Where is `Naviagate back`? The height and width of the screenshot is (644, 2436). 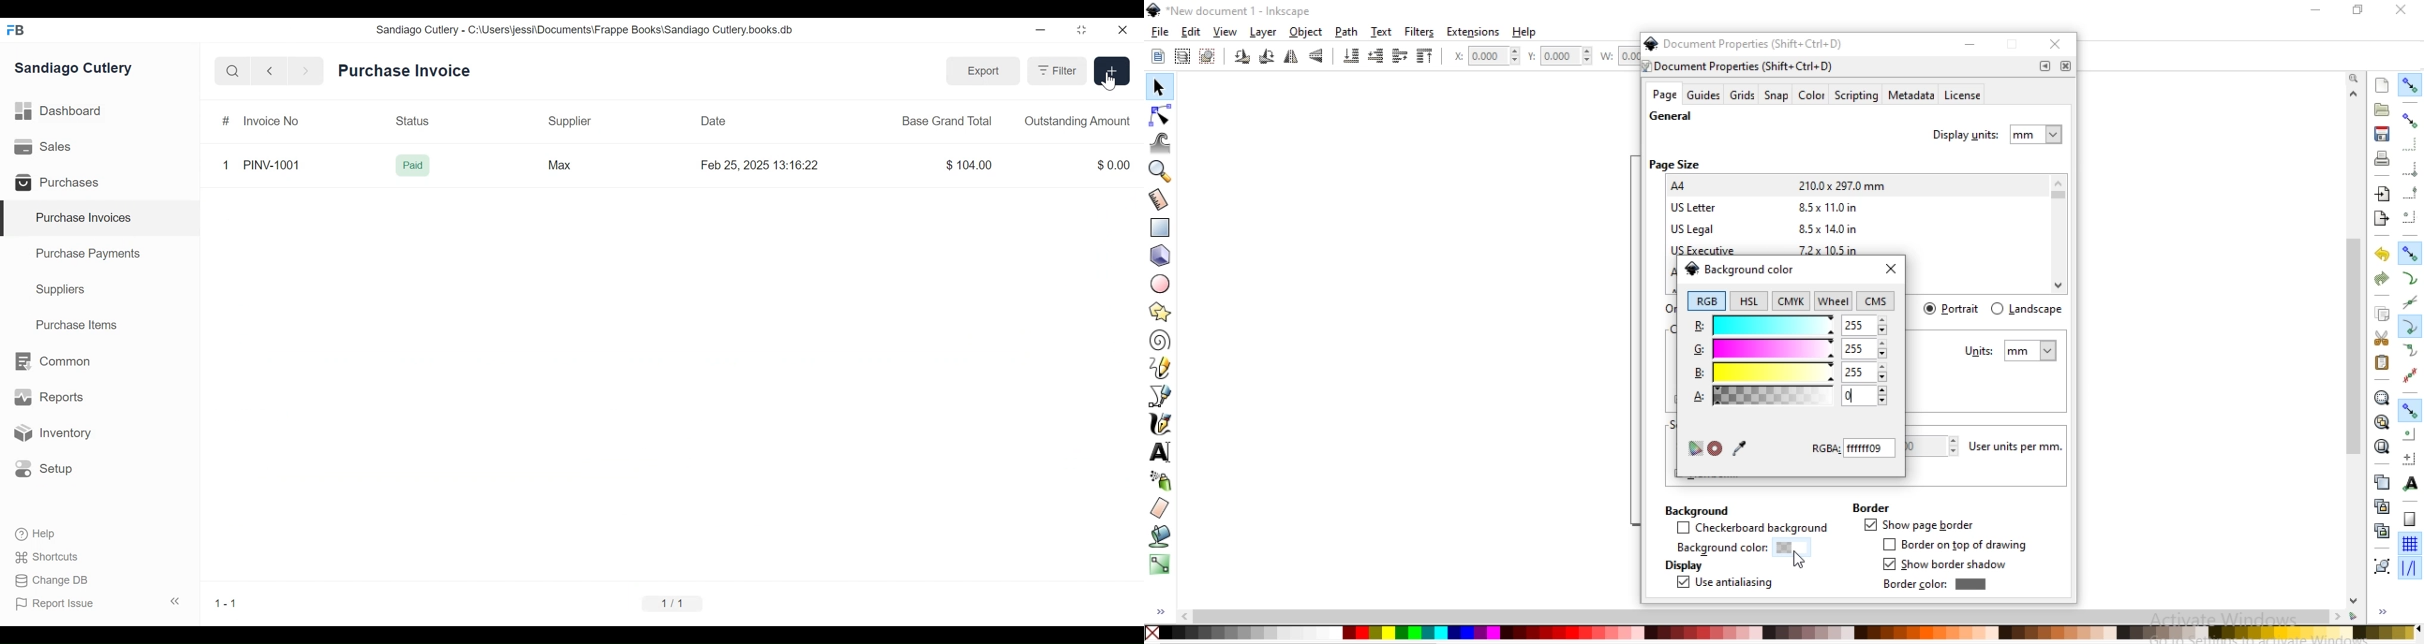 Naviagate back is located at coordinates (270, 70).